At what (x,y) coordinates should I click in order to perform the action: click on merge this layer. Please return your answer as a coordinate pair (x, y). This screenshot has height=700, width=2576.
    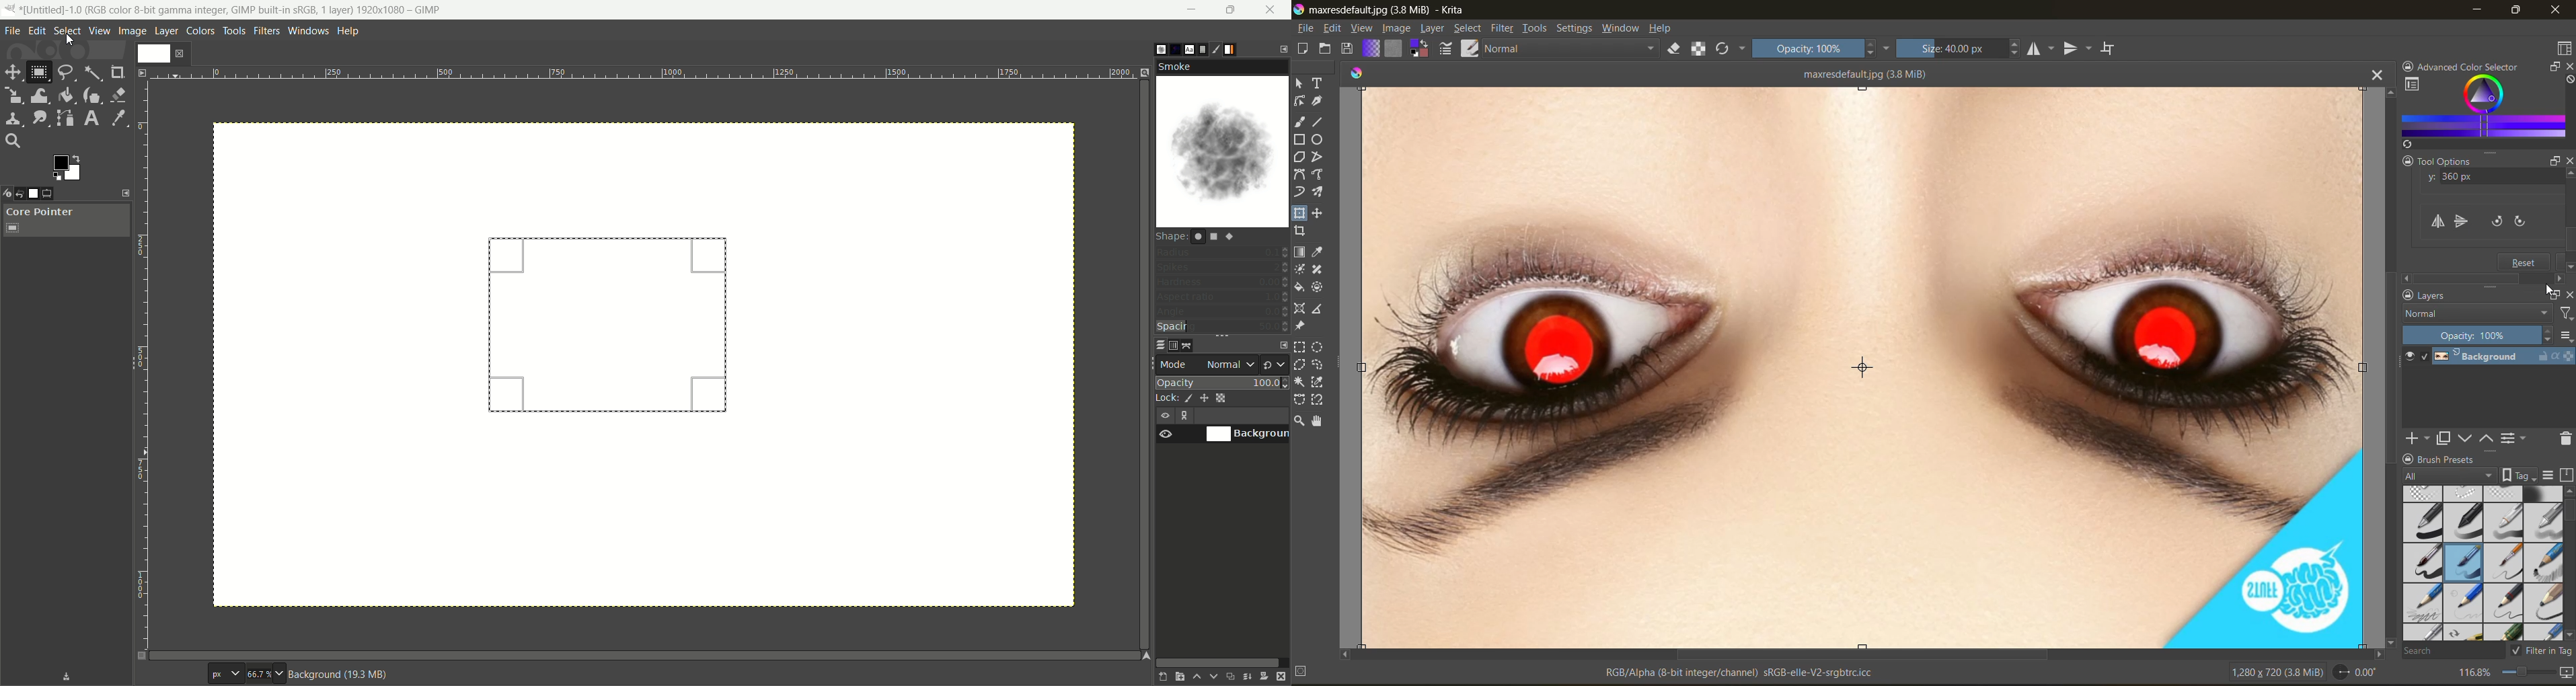
    Looking at the image, I should click on (1246, 677).